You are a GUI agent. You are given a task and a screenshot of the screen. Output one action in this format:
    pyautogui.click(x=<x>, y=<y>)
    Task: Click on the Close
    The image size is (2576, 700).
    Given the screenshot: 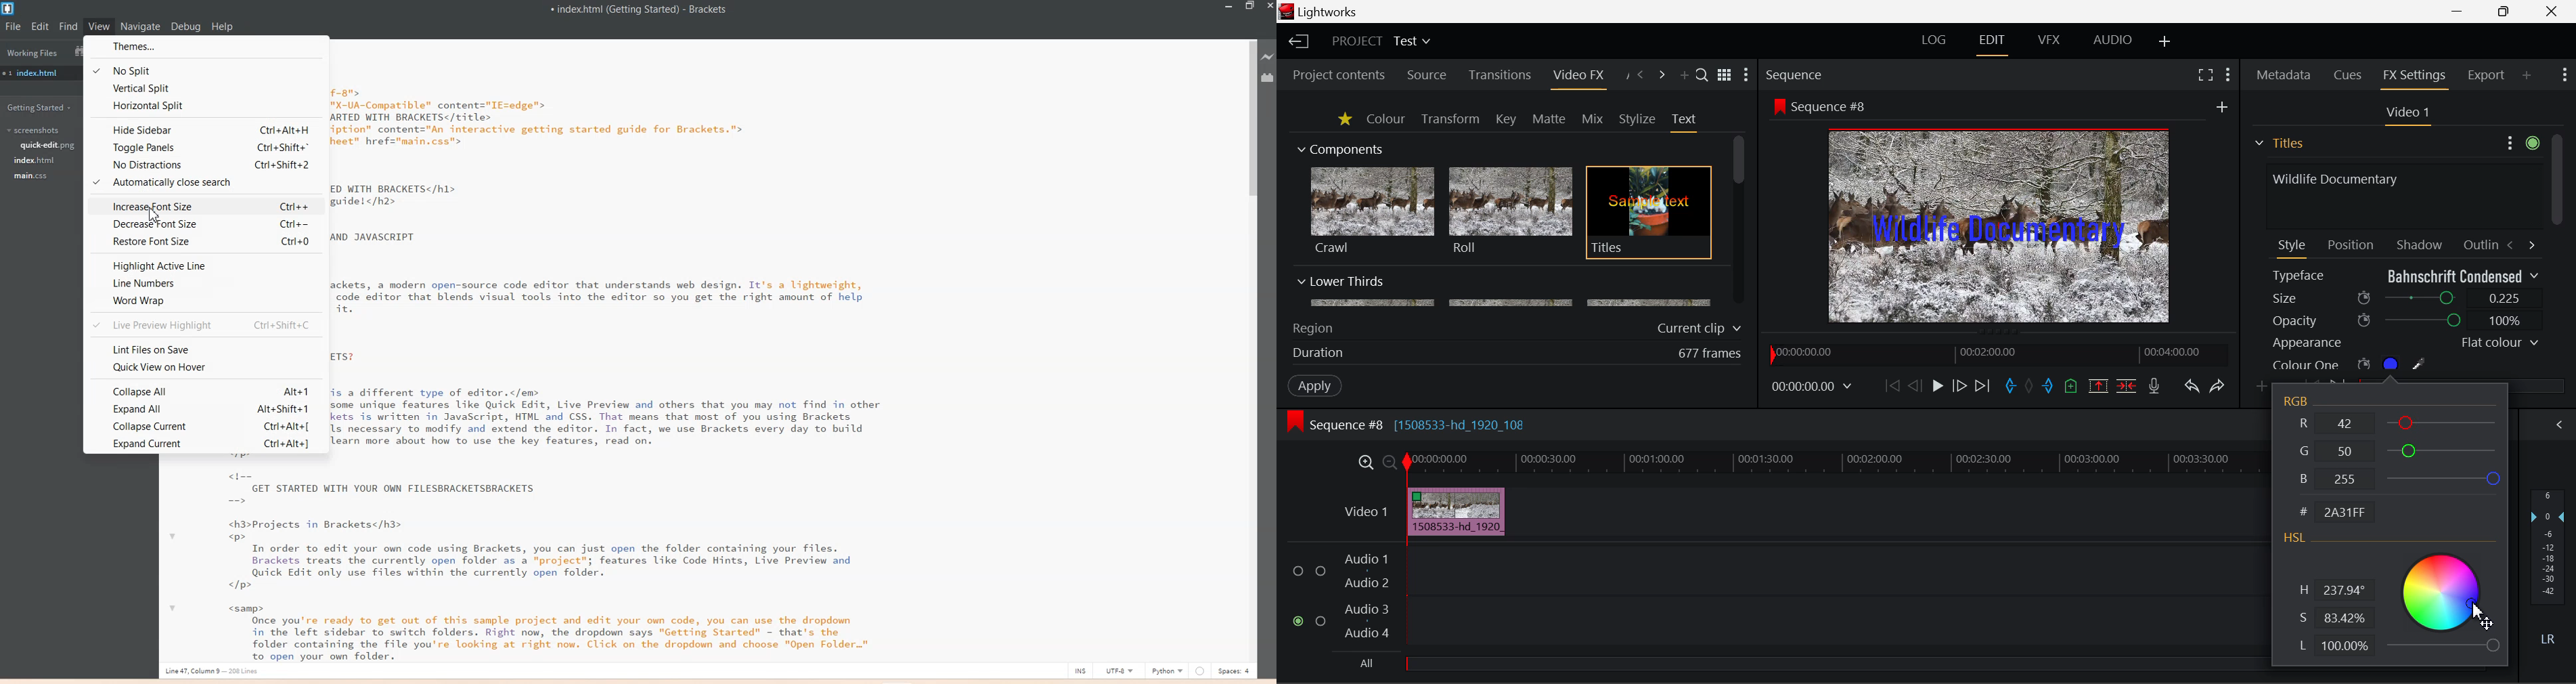 What is the action you would take?
    pyautogui.click(x=2552, y=10)
    